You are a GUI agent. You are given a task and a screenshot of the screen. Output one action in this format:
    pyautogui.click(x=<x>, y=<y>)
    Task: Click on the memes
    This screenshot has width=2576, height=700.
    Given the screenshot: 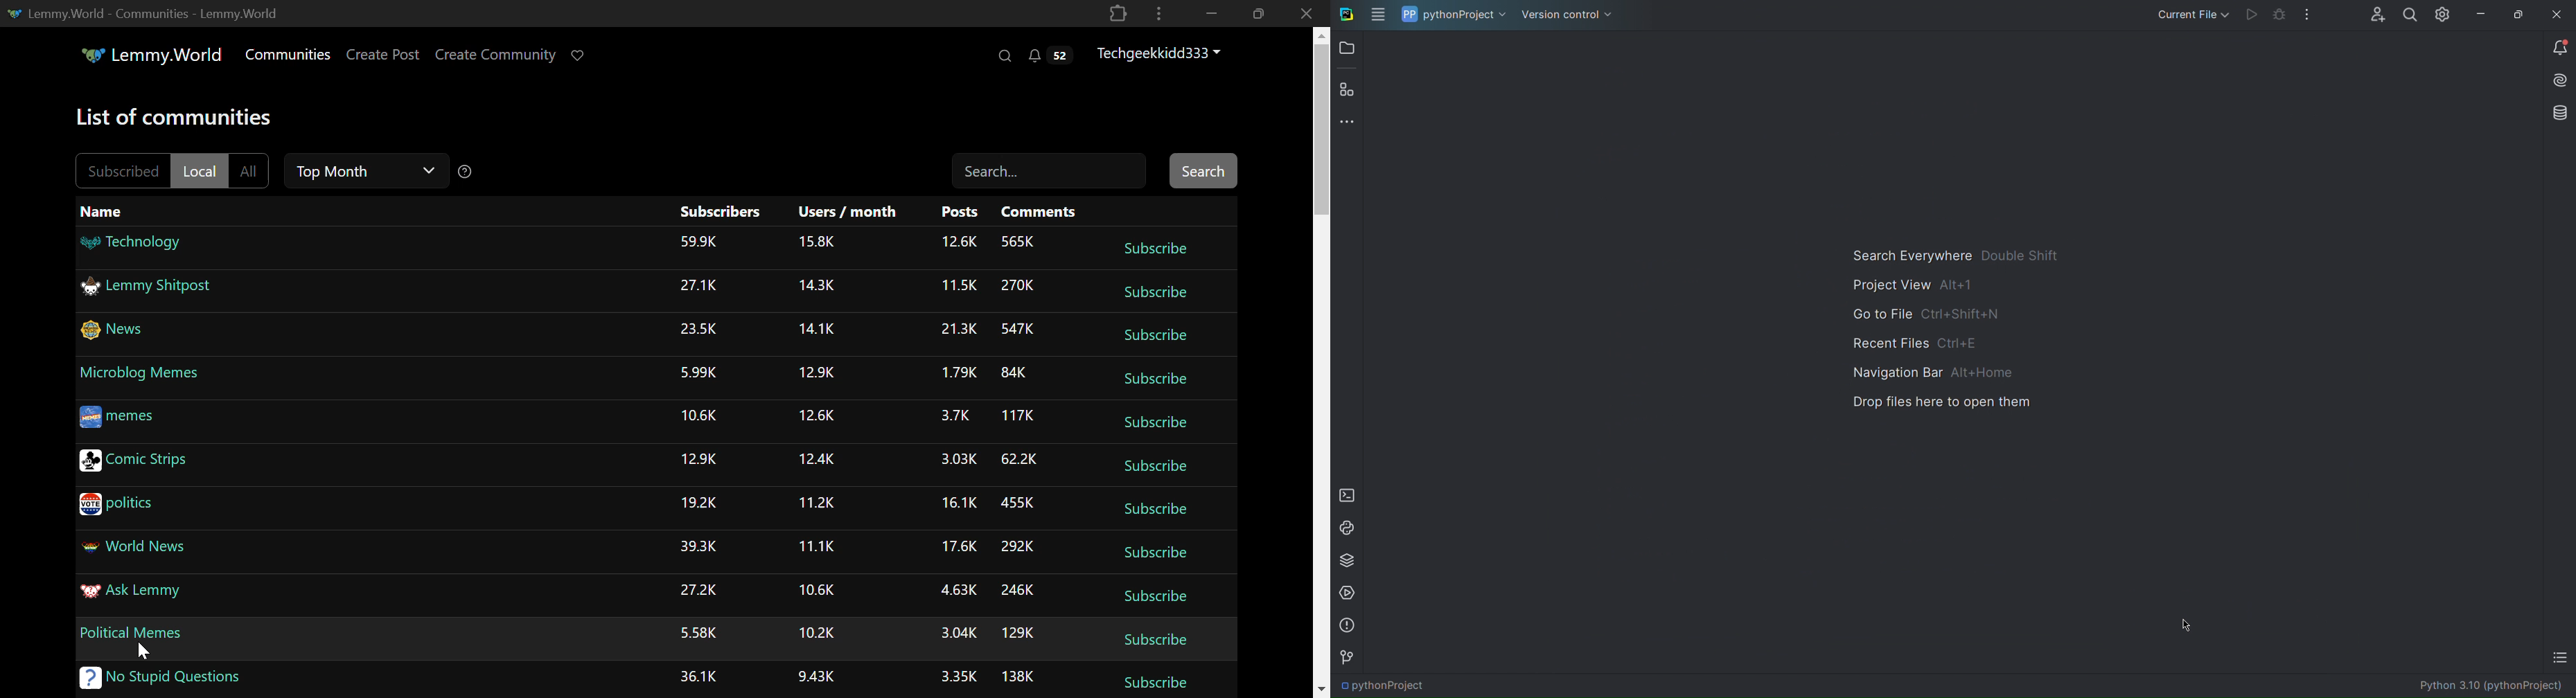 What is the action you would take?
    pyautogui.click(x=116, y=420)
    